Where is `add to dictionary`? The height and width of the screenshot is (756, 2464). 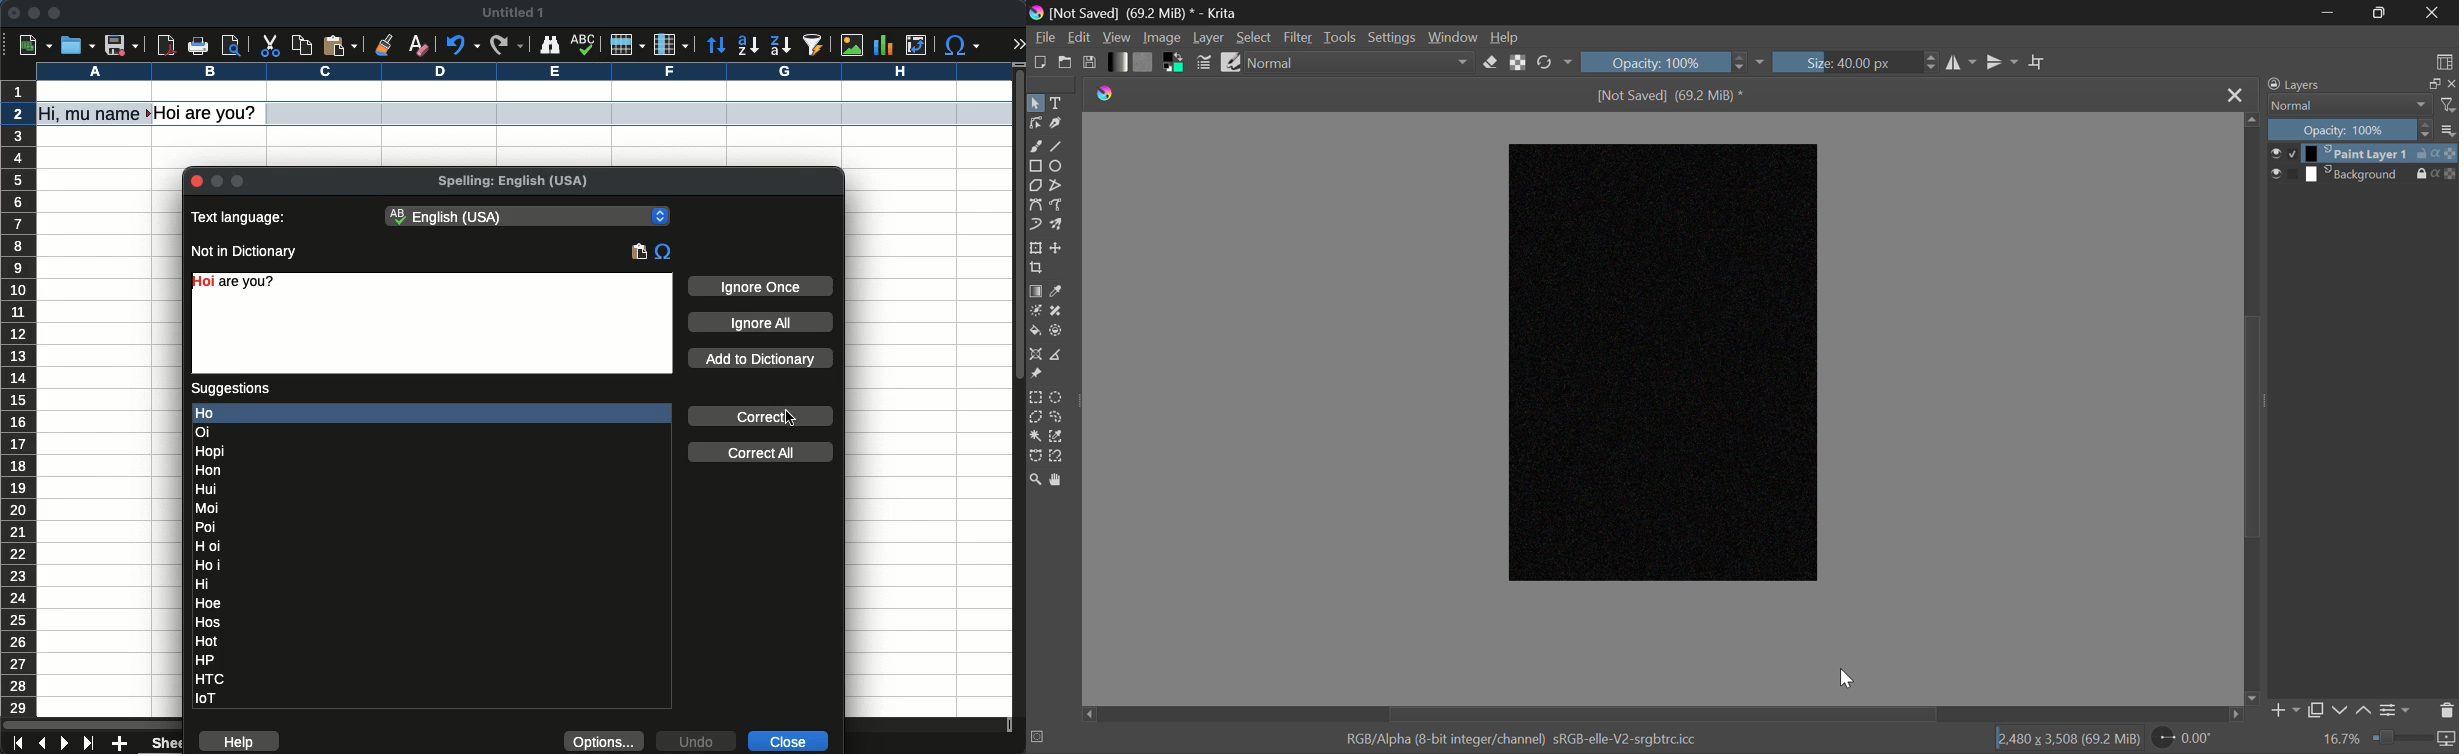 add to dictionary is located at coordinates (760, 358).